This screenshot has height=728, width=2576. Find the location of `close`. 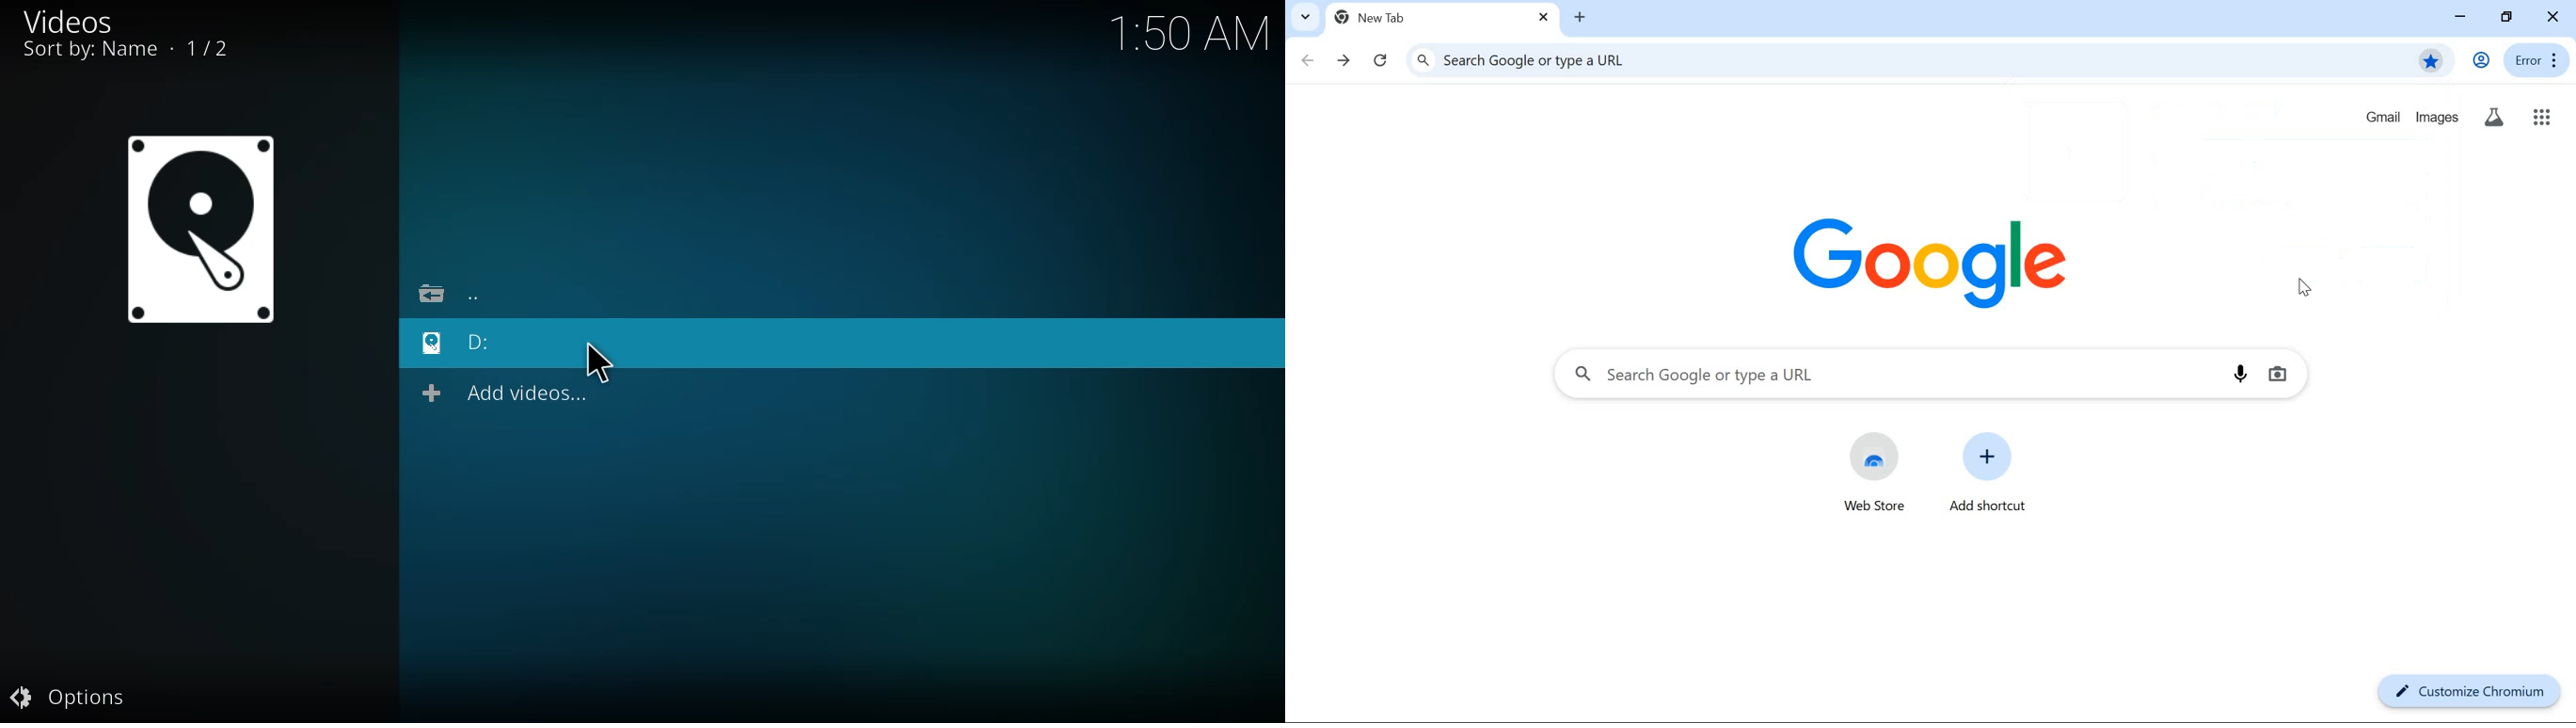

close is located at coordinates (1544, 19).